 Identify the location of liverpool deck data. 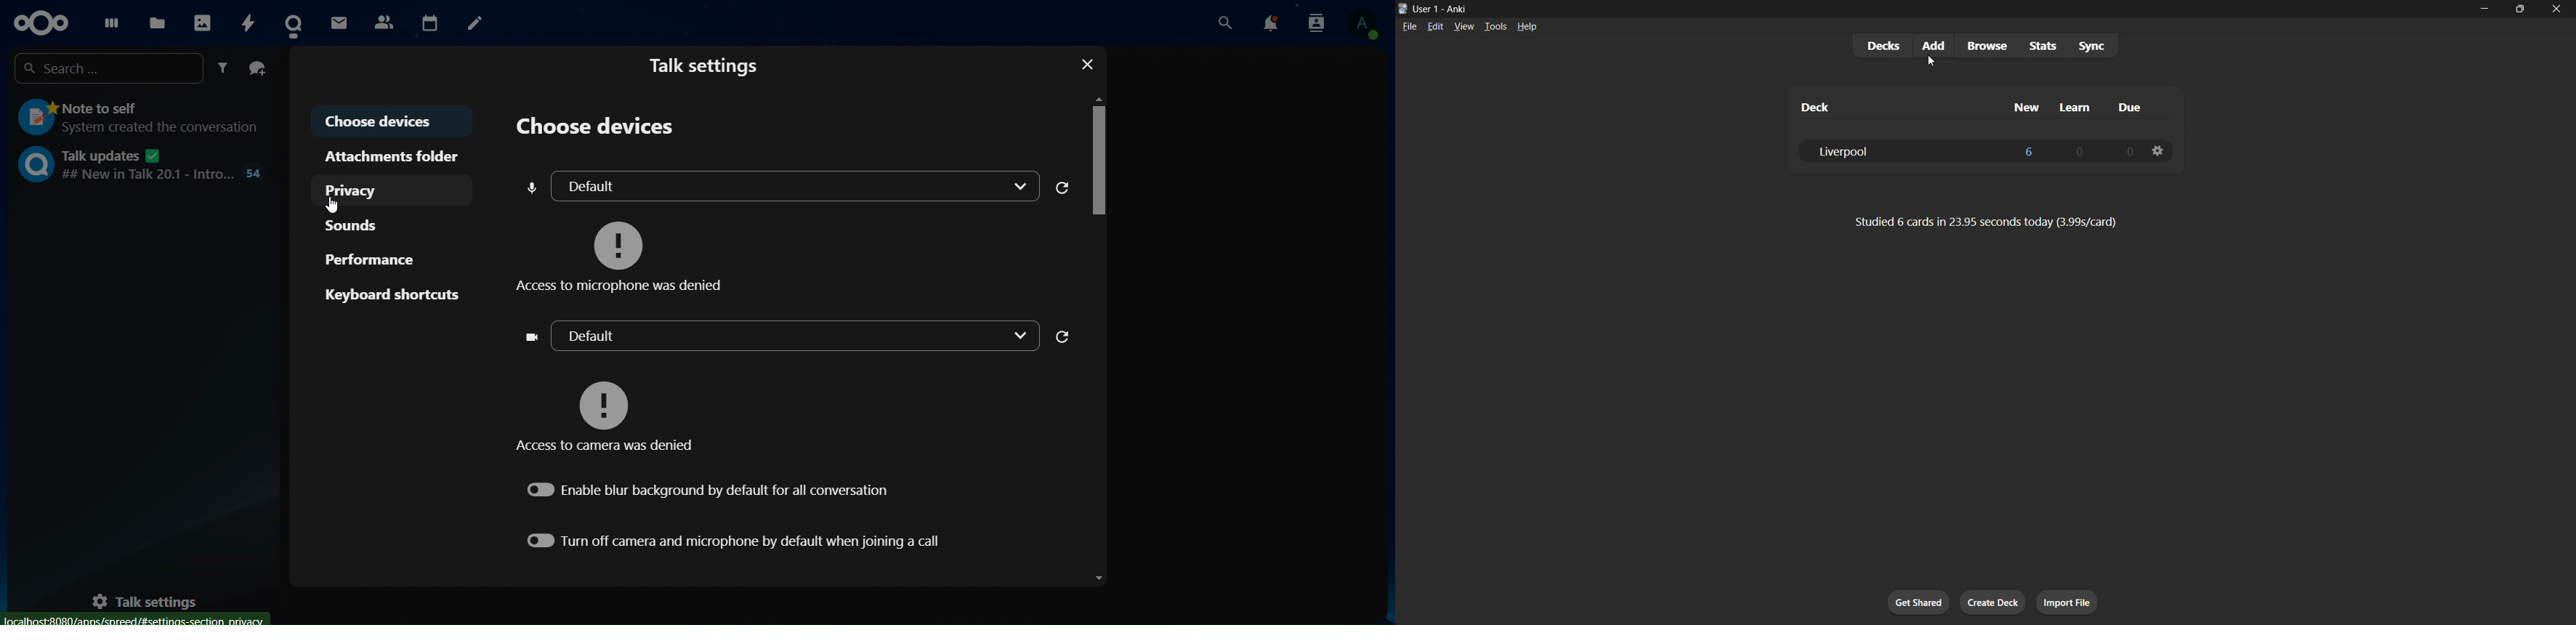
(1892, 151).